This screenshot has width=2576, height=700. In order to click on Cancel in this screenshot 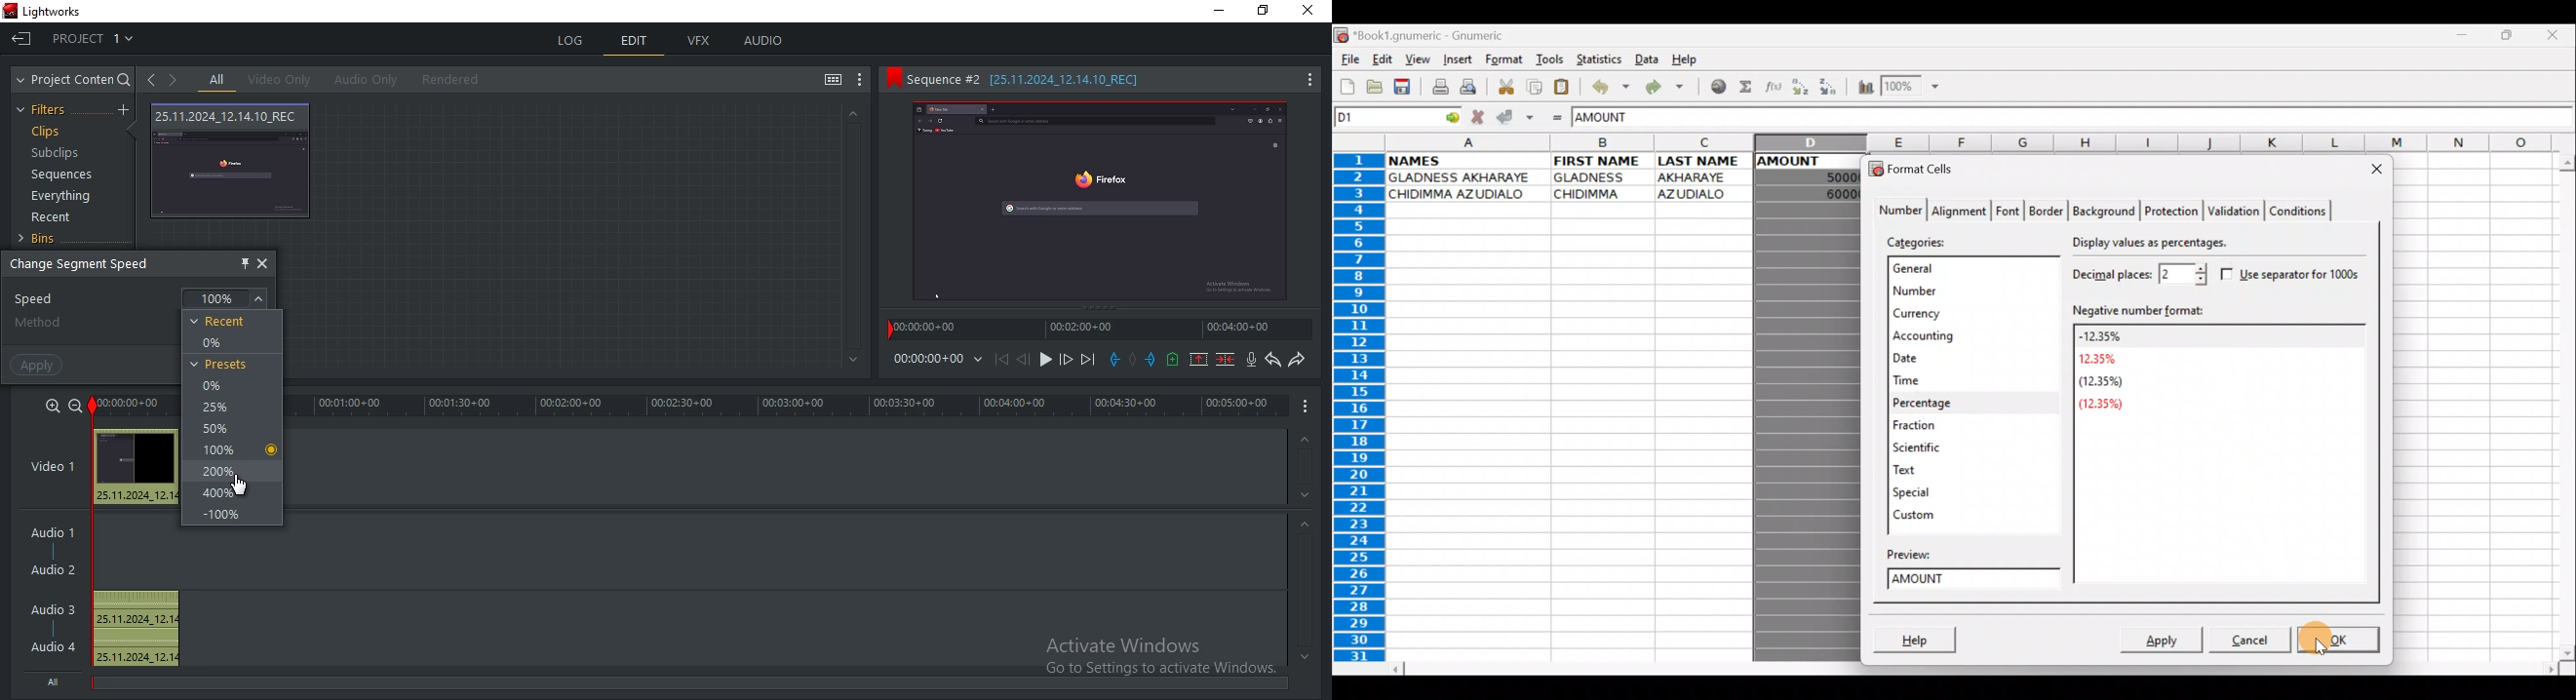, I will do `click(2245, 642)`.